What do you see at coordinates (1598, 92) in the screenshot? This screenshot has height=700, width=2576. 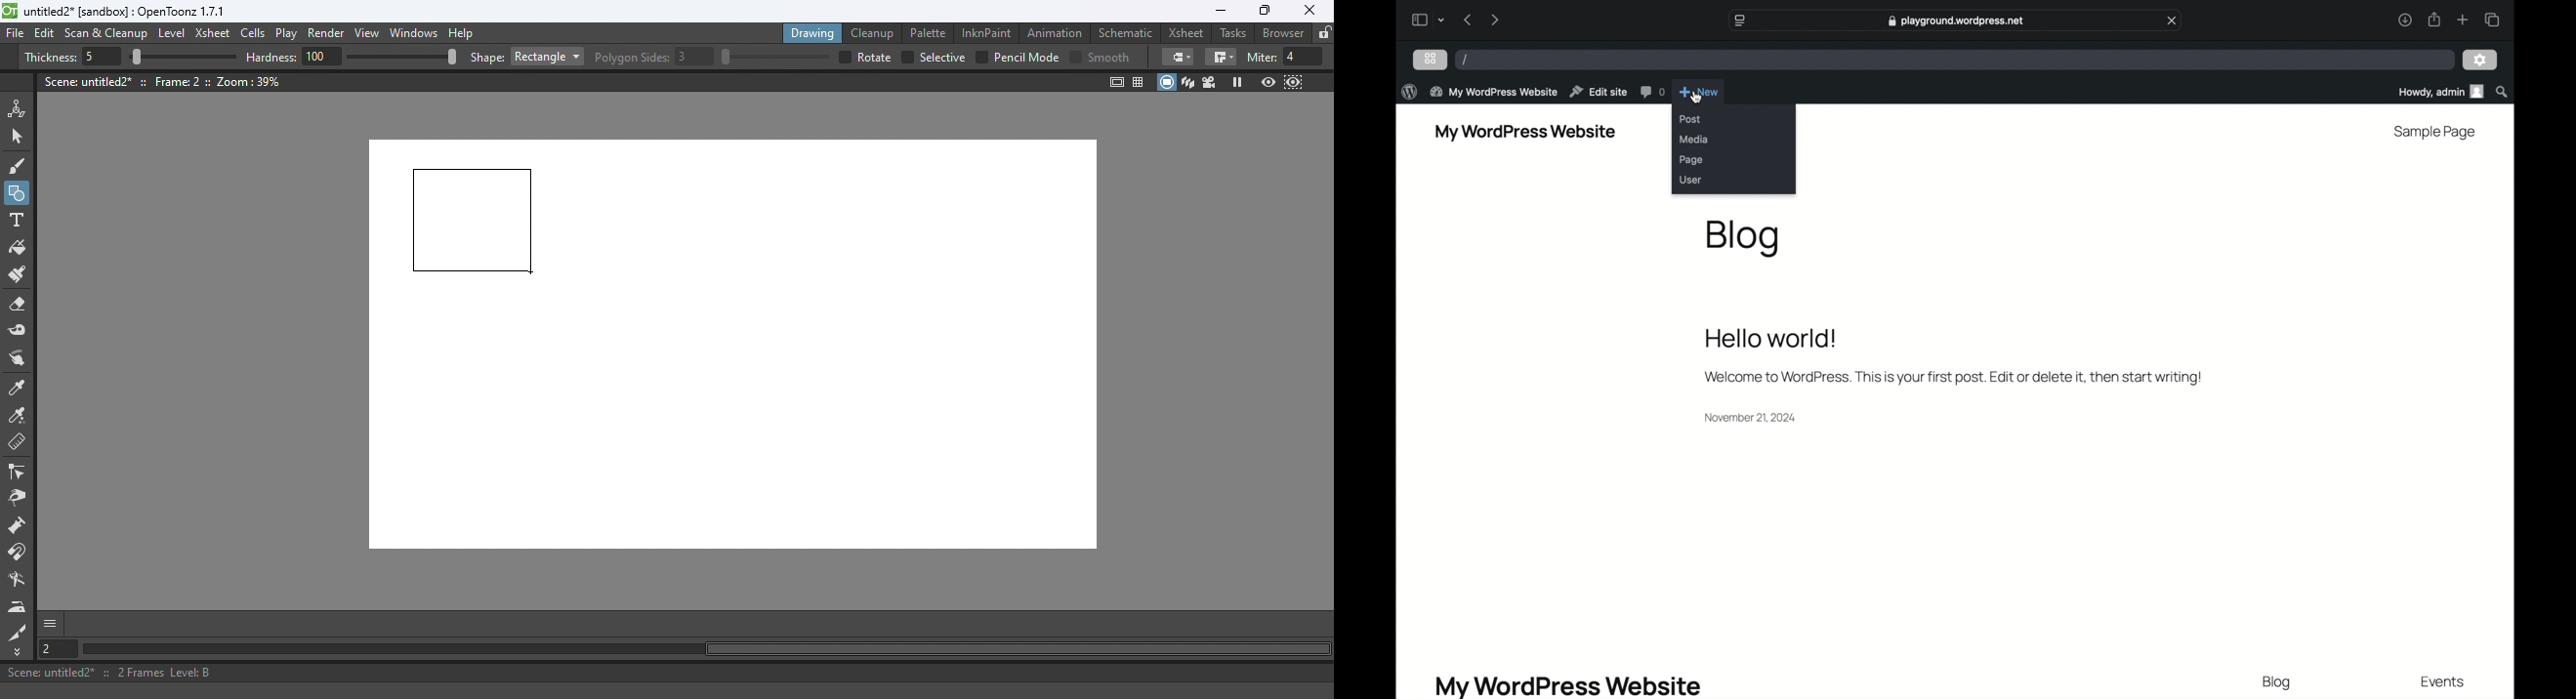 I see `edit site` at bounding box center [1598, 92].